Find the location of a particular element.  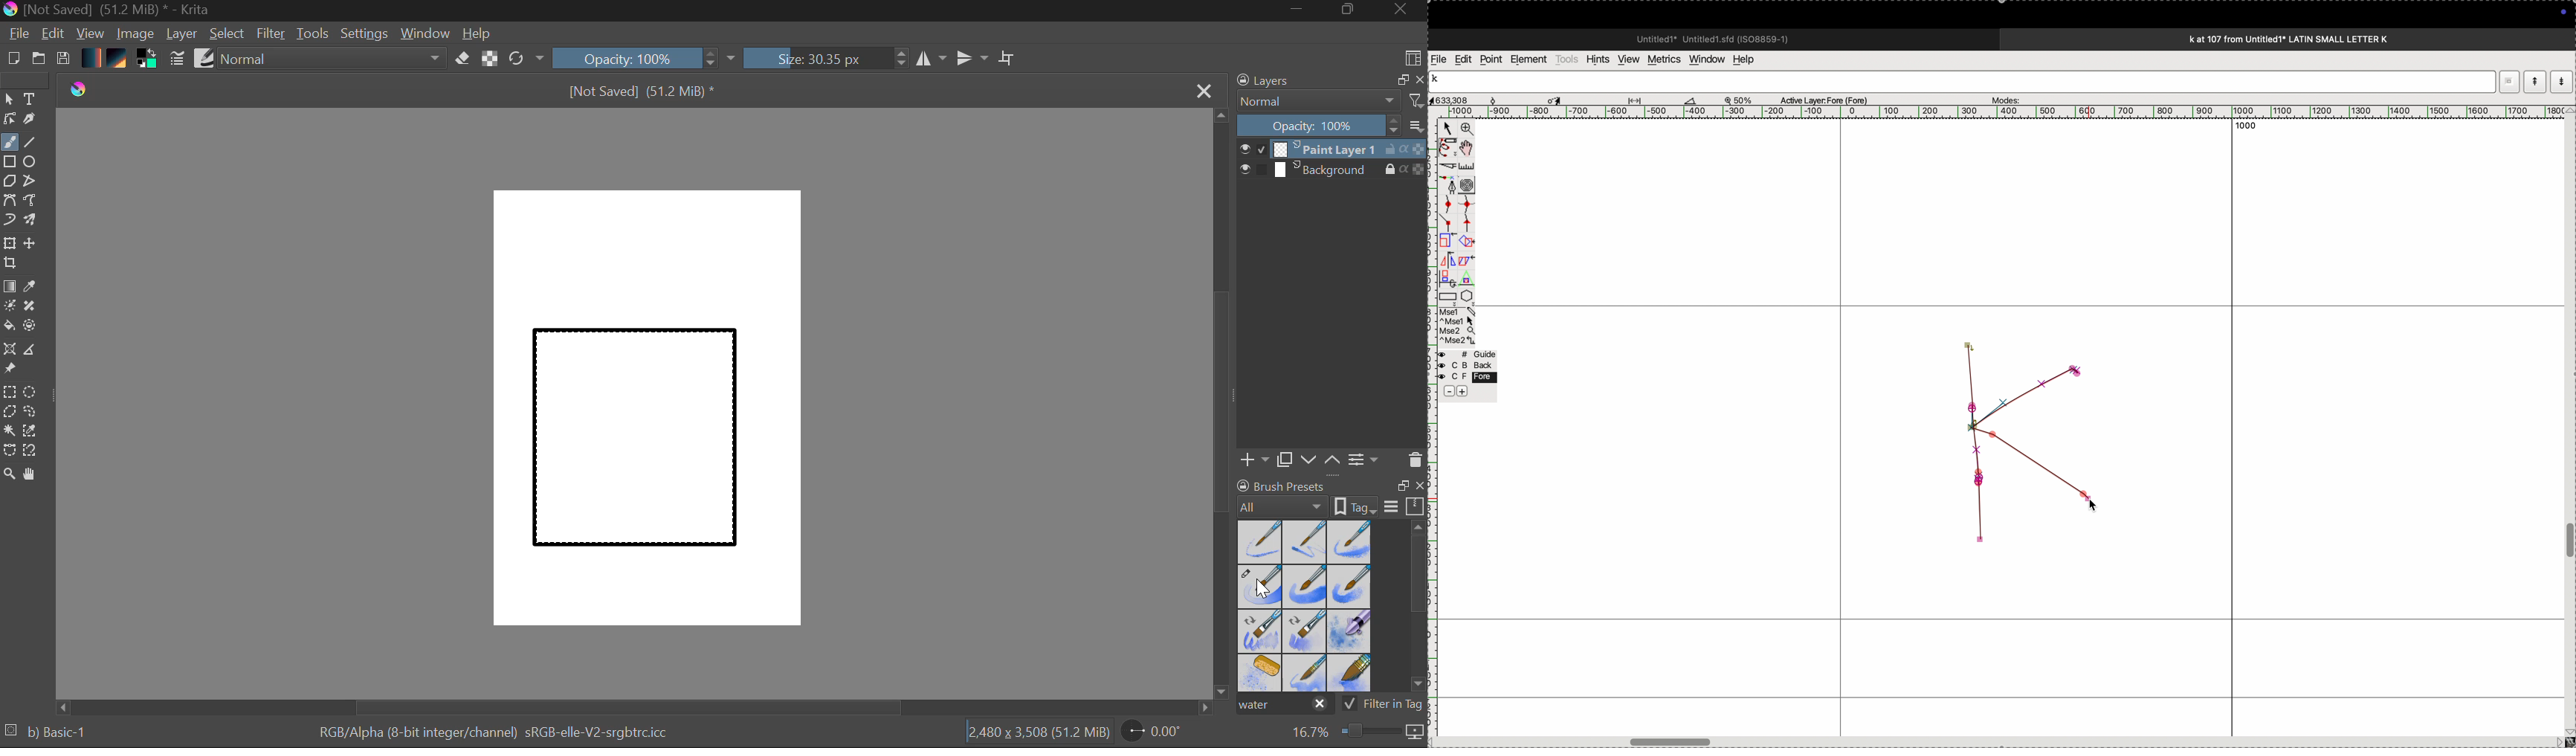

zoom is located at coordinates (1743, 99).